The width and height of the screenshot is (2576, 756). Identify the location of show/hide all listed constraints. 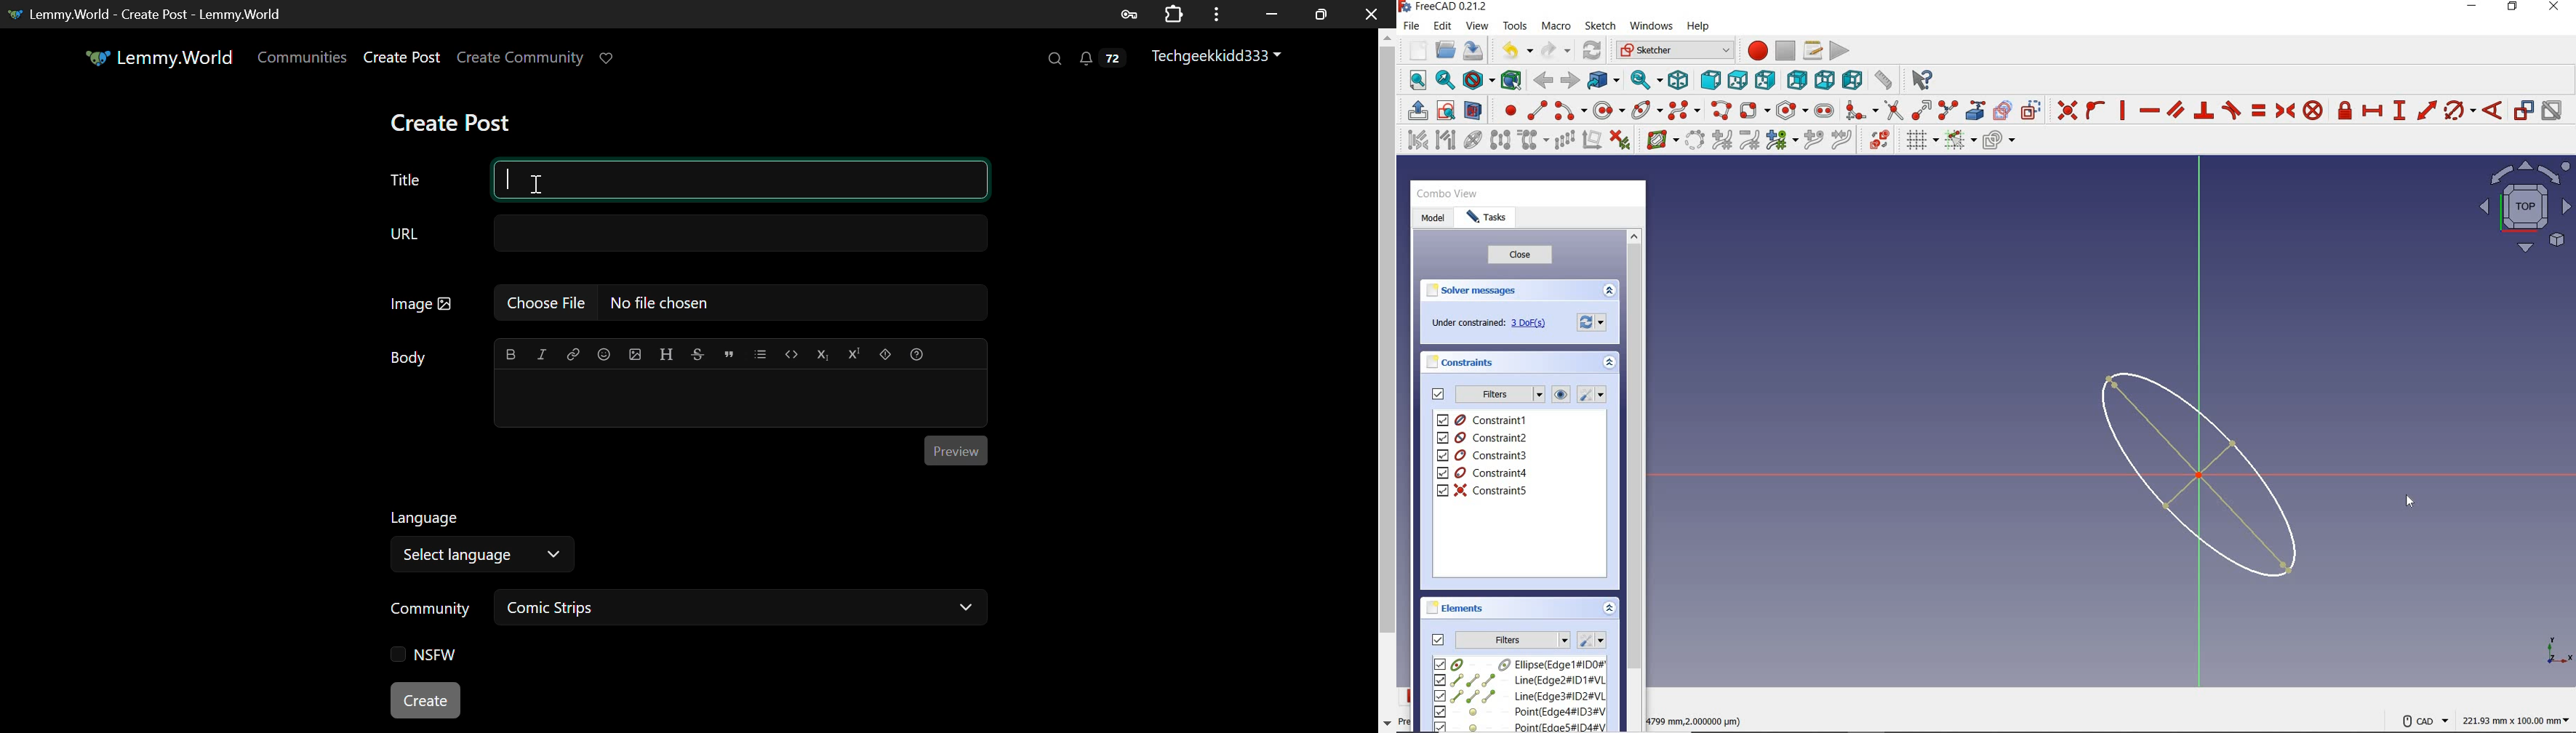
(1559, 395).